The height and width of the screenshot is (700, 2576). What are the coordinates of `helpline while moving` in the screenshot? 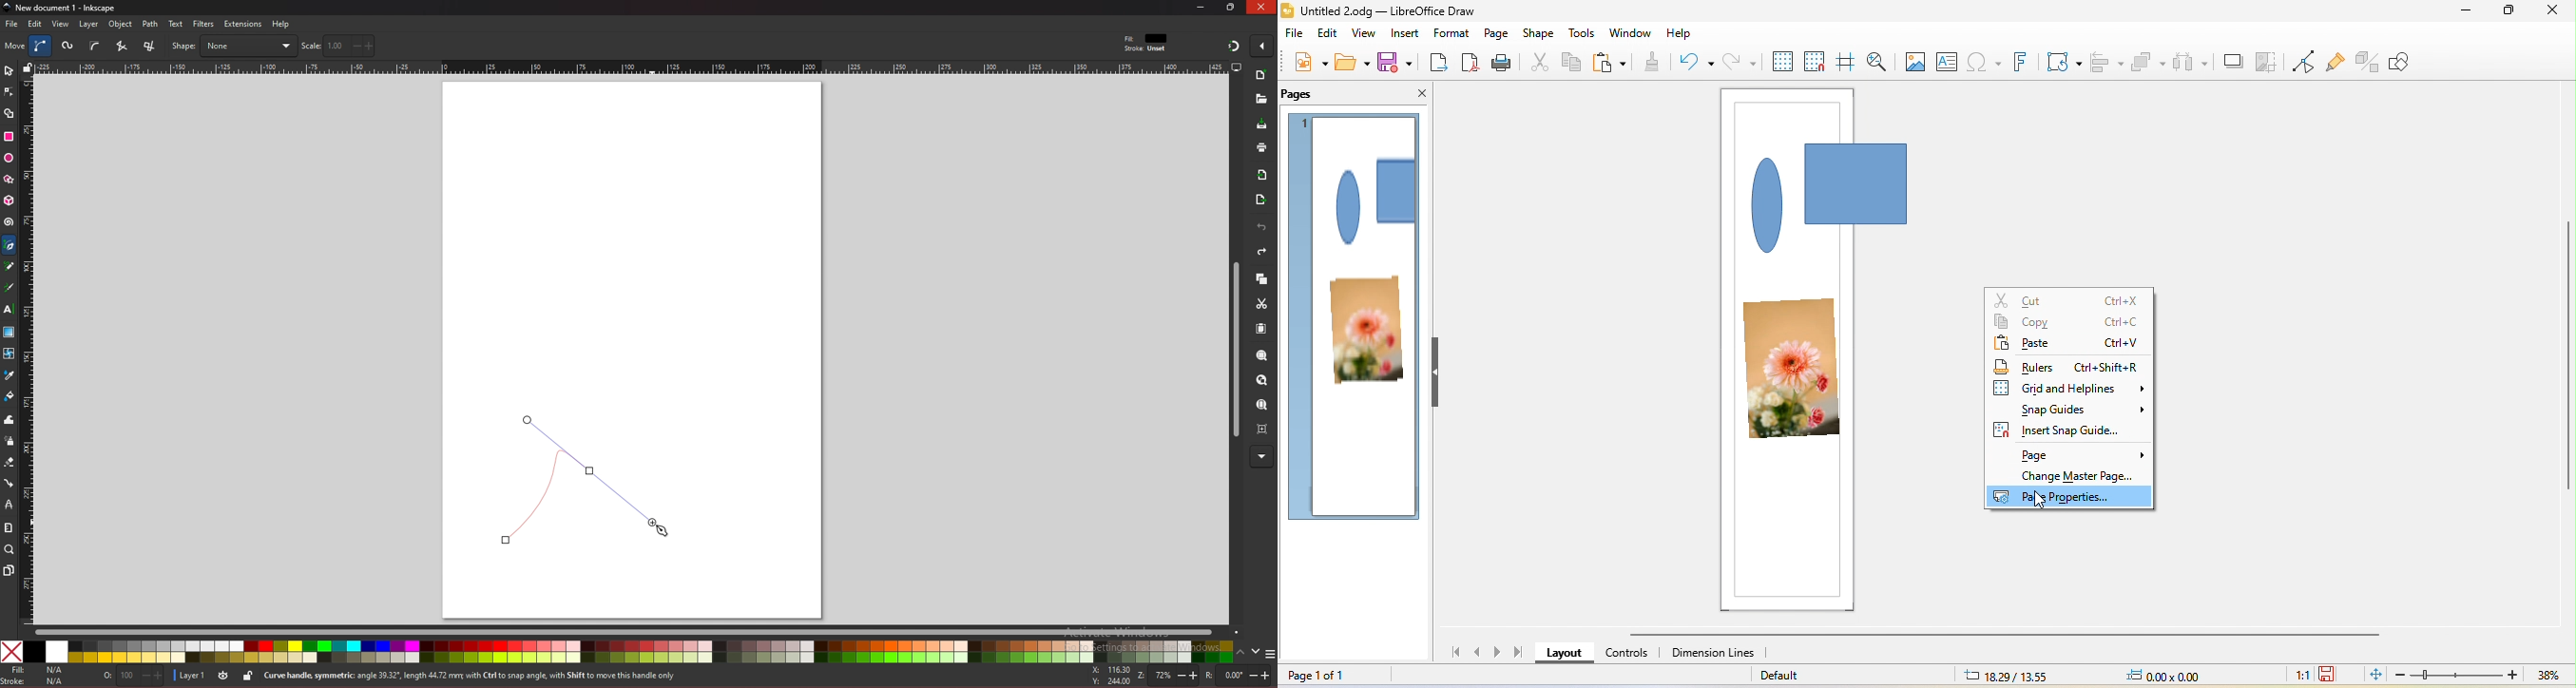 It's located at (1848, 64).